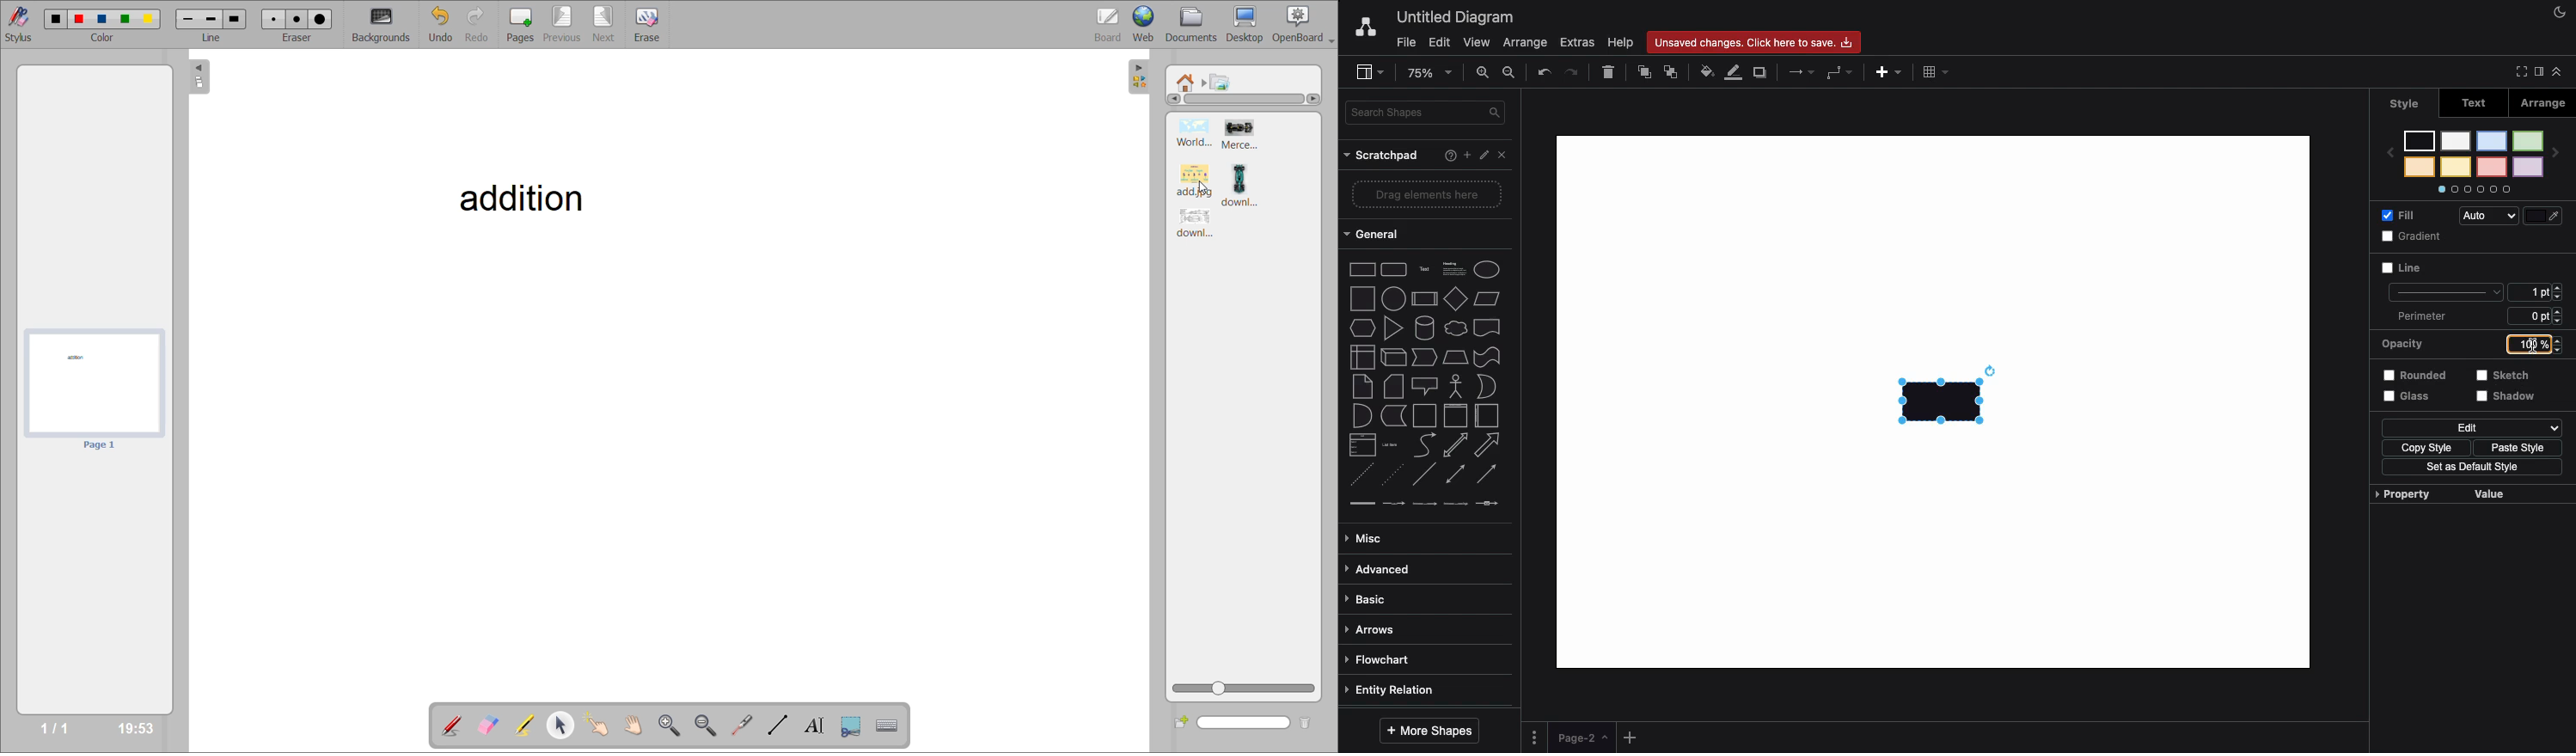  Describe the element at coordinates (1424, 414) in the screenshot. I see `container` at that location.